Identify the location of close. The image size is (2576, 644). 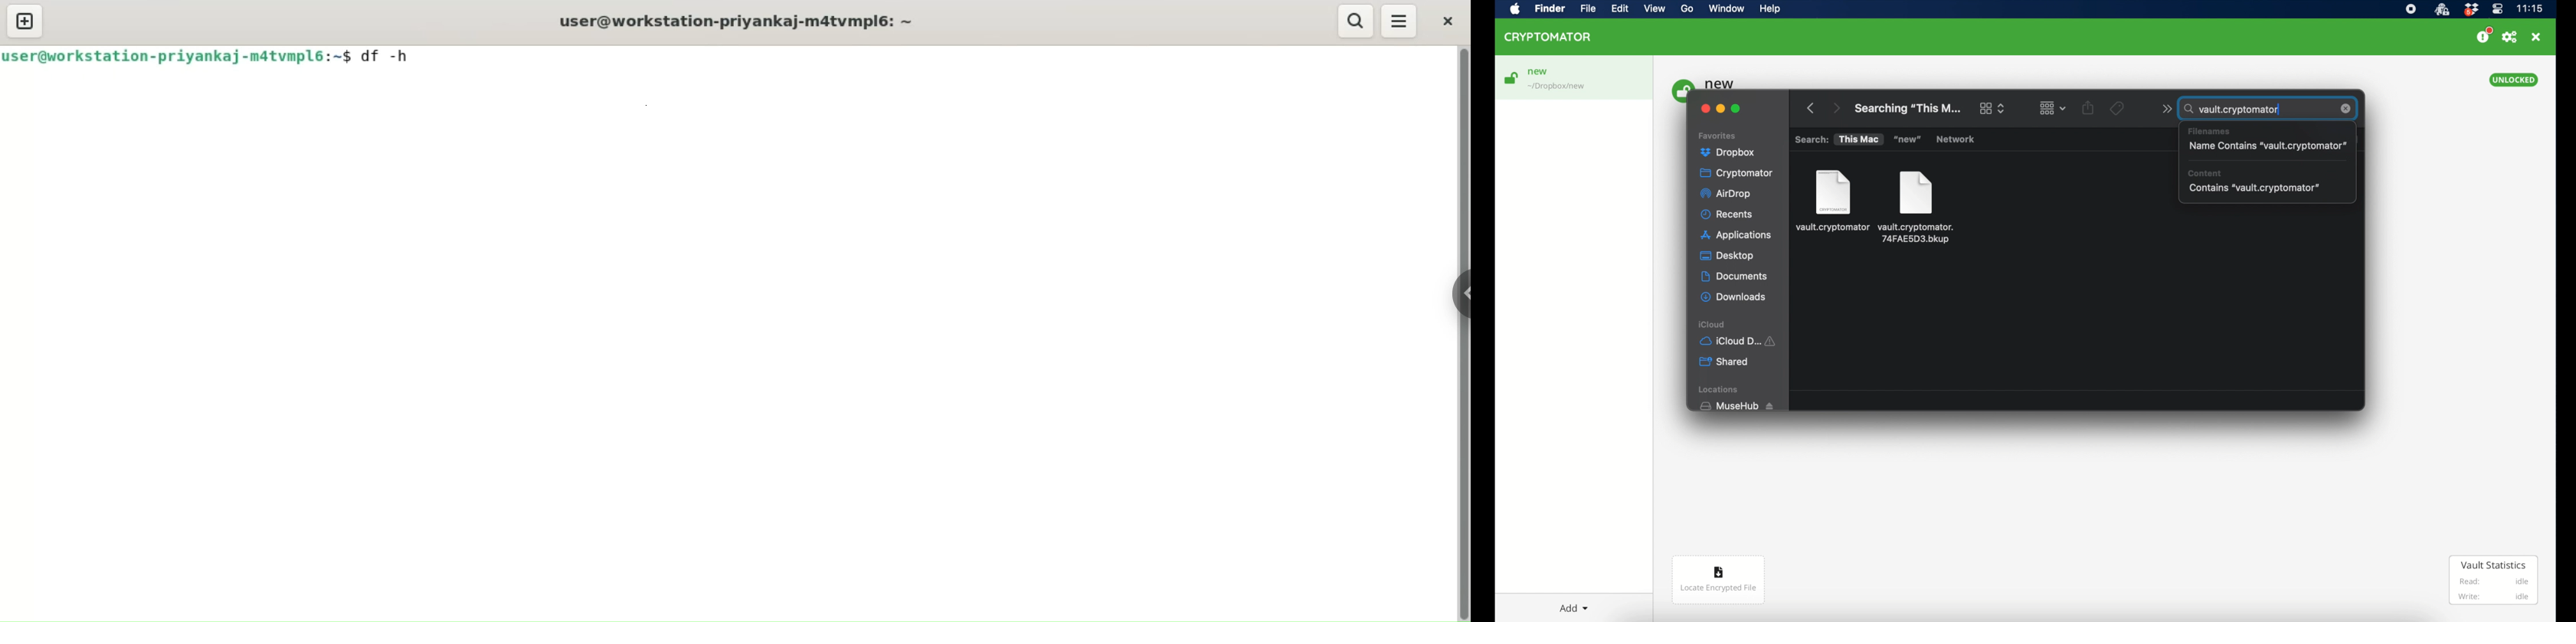
(1445, 20).